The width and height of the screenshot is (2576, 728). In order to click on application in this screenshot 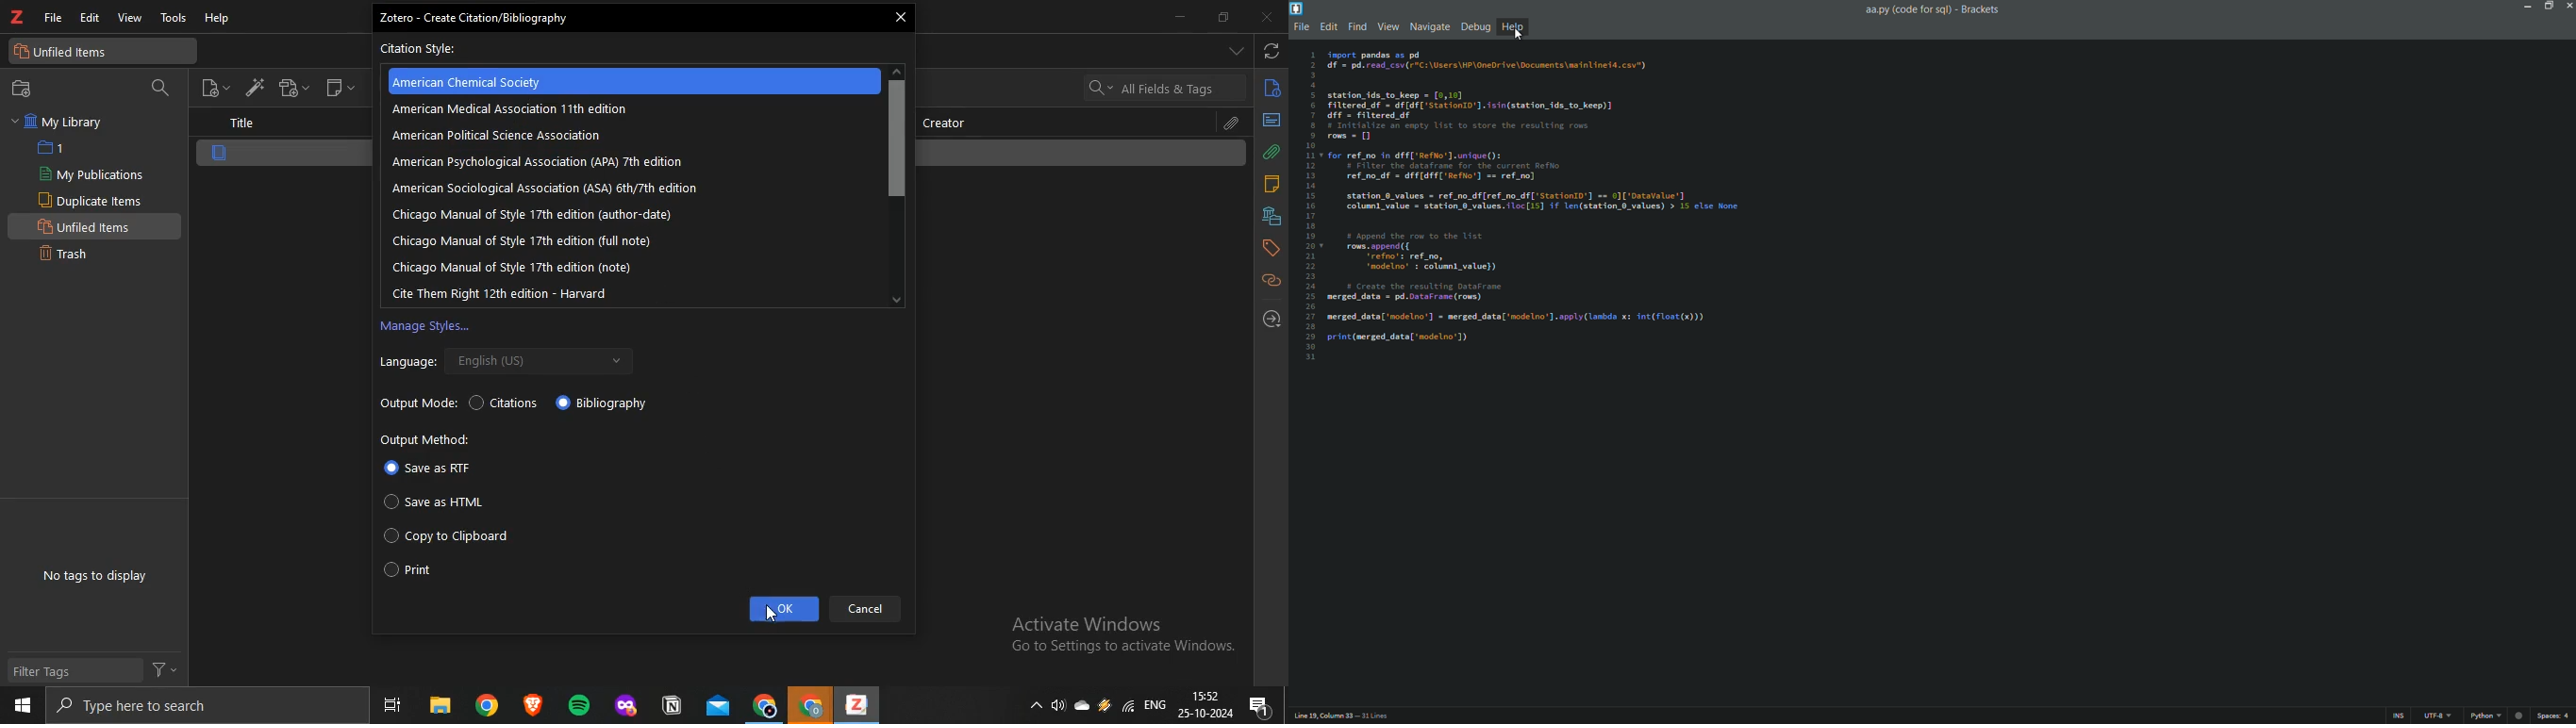, I will do `click(674, 706)`.